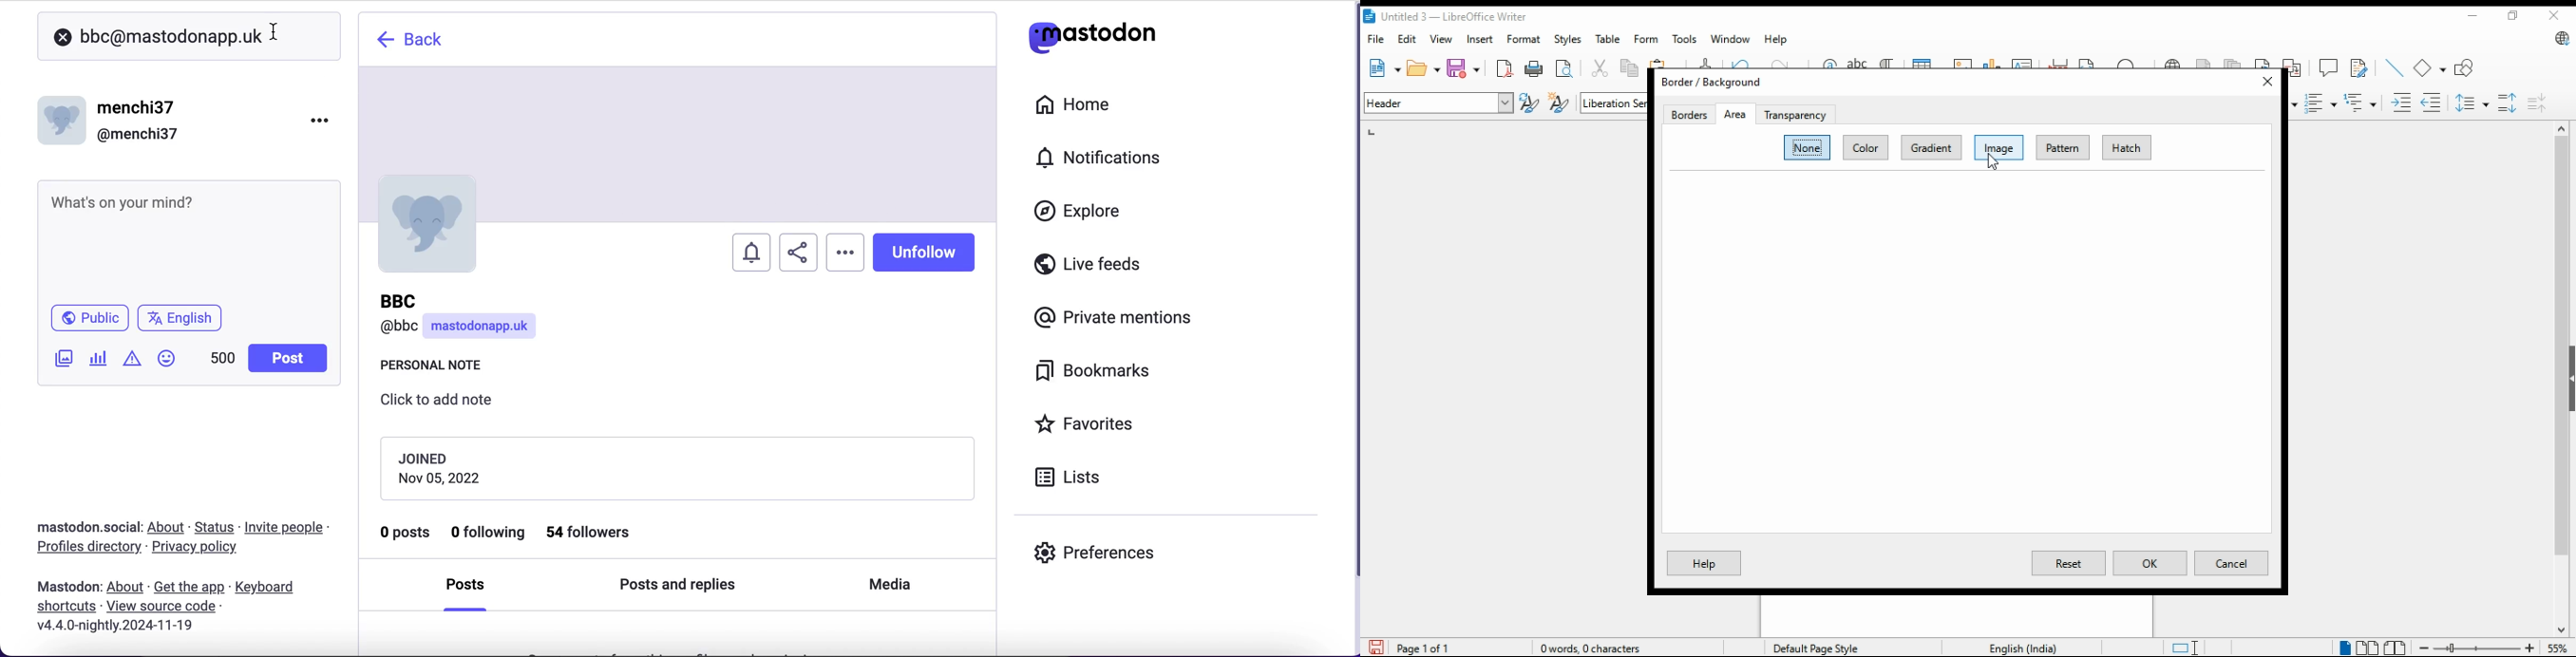 The height and width of the screenshot is (672, 2576). I want to click on check spelling, so click(1860, 62).